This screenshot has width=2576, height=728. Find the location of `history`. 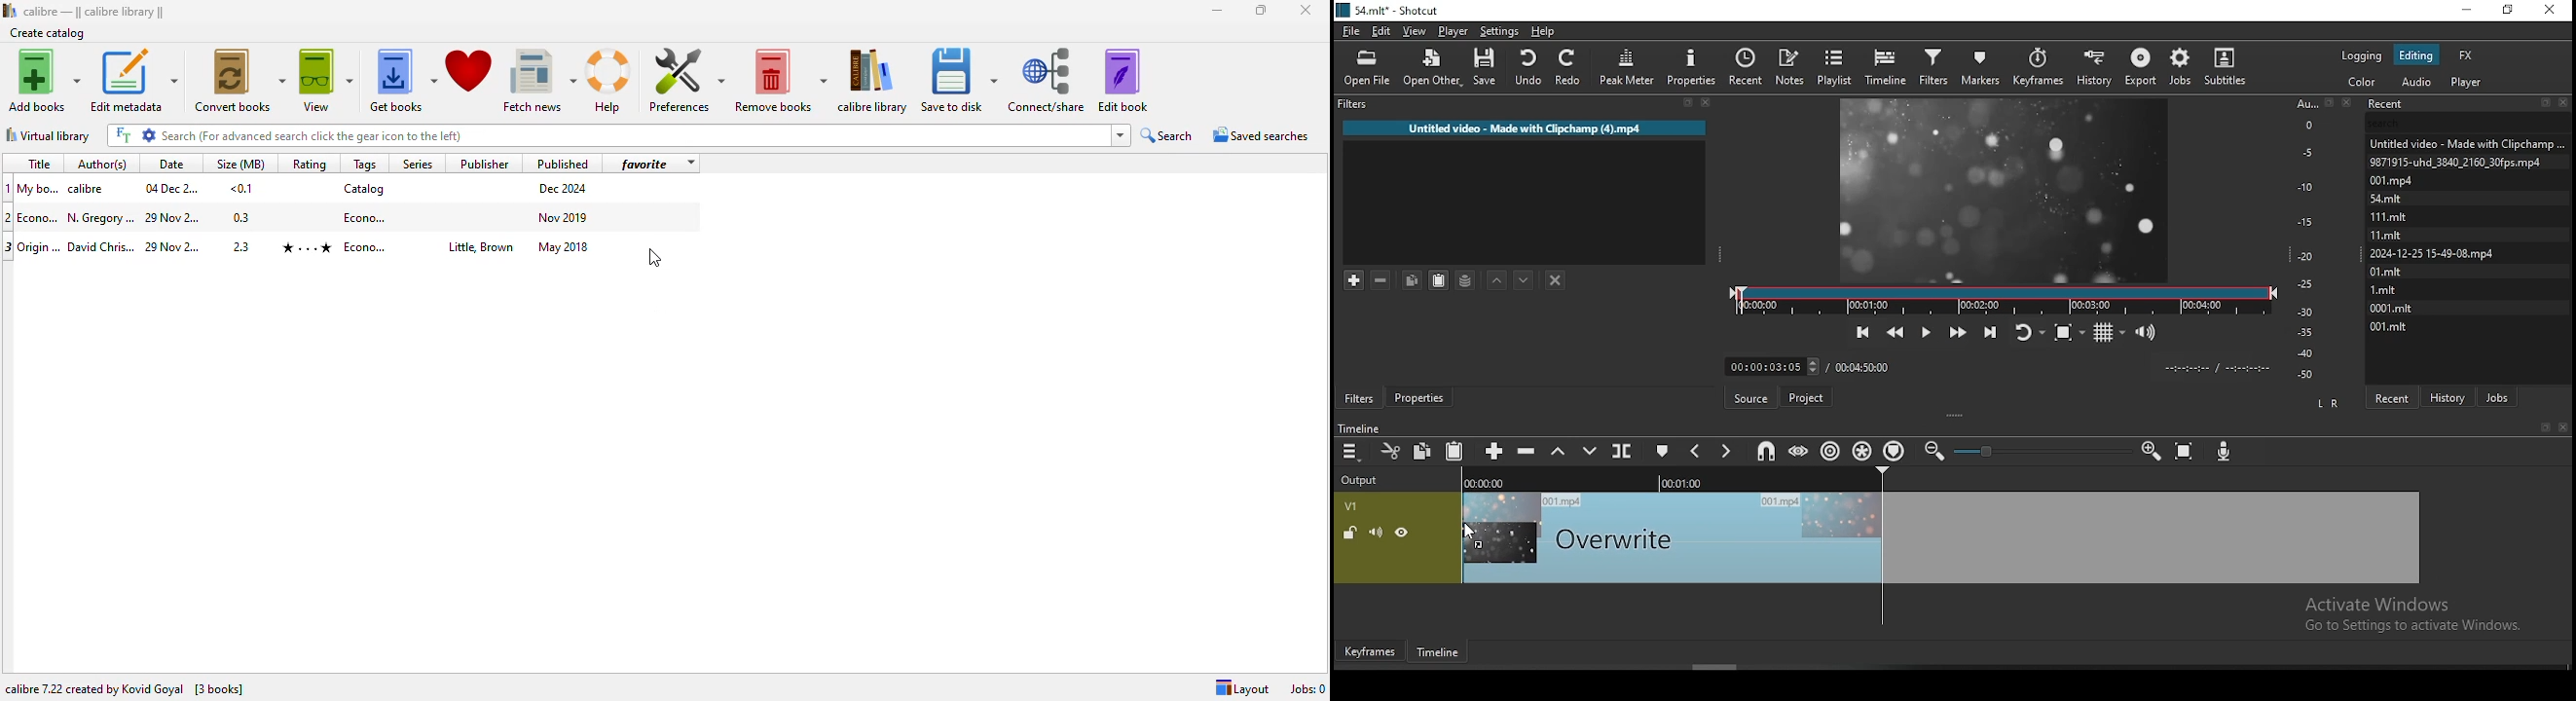

history is located at coordinates (2097, 67).